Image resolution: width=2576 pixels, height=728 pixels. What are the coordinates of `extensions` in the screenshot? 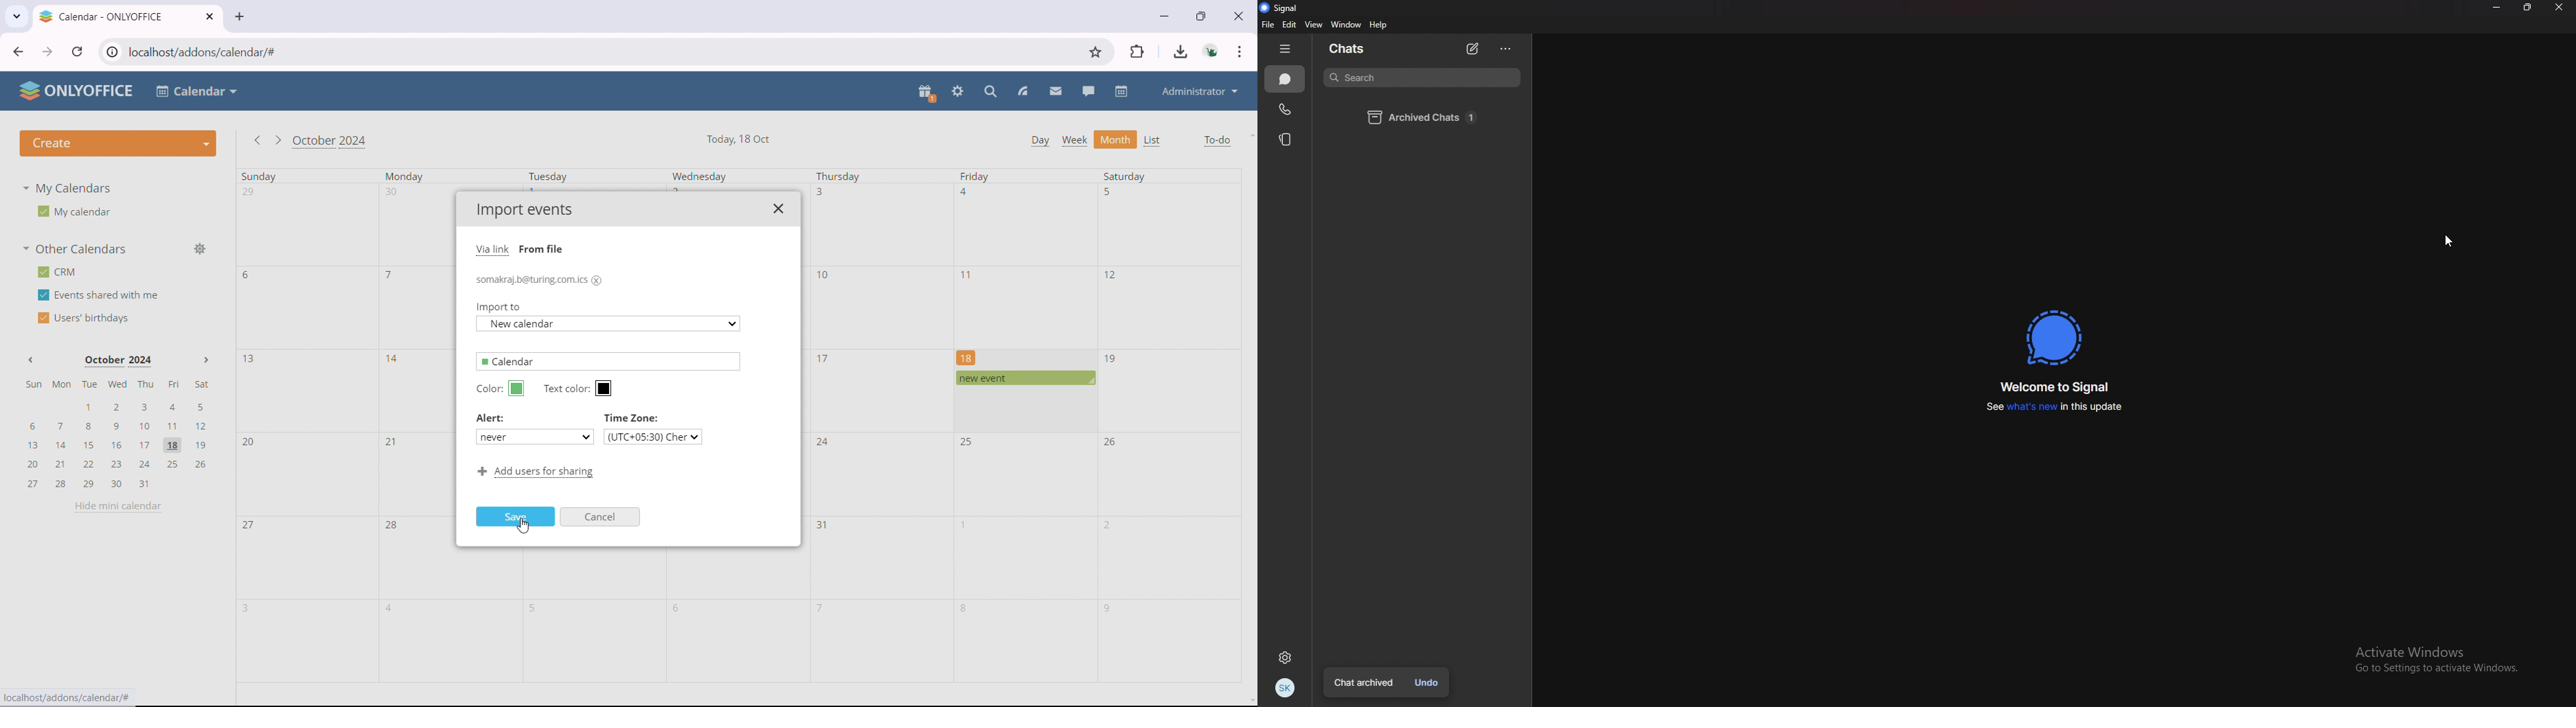 It's located at (1138, 51).